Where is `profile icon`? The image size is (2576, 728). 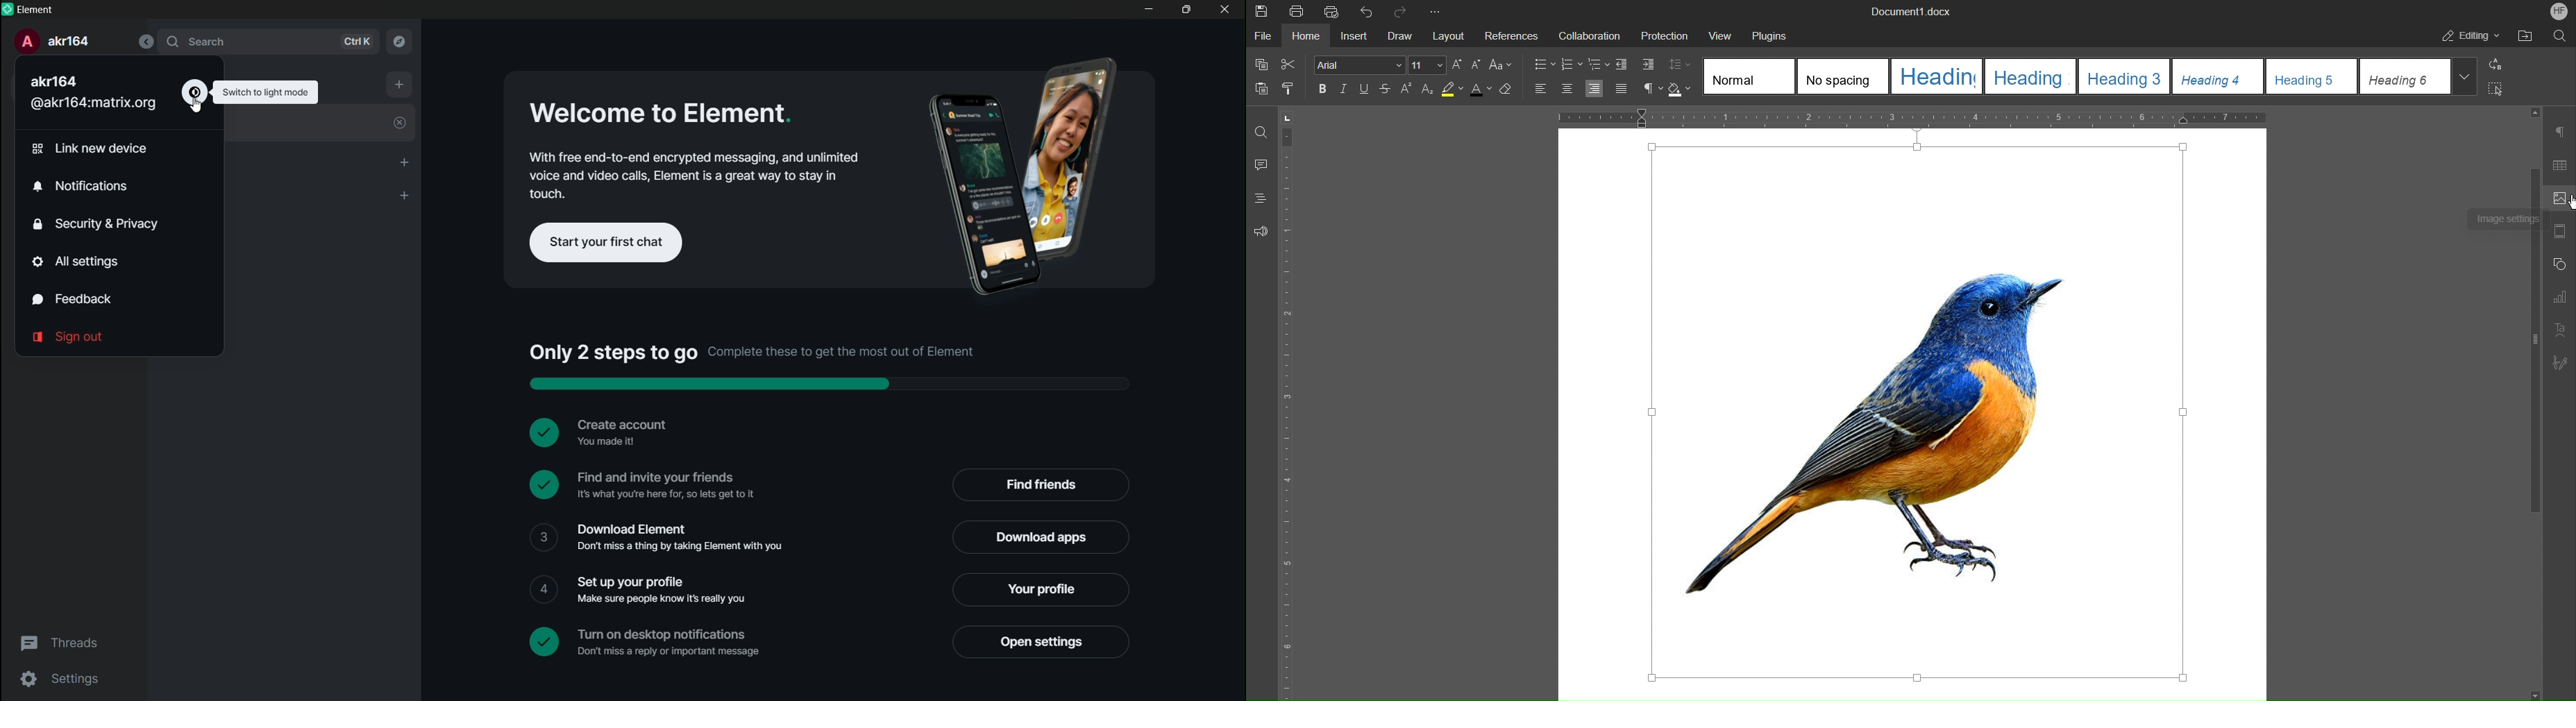 profile icon is located at coordinates (27, 42).